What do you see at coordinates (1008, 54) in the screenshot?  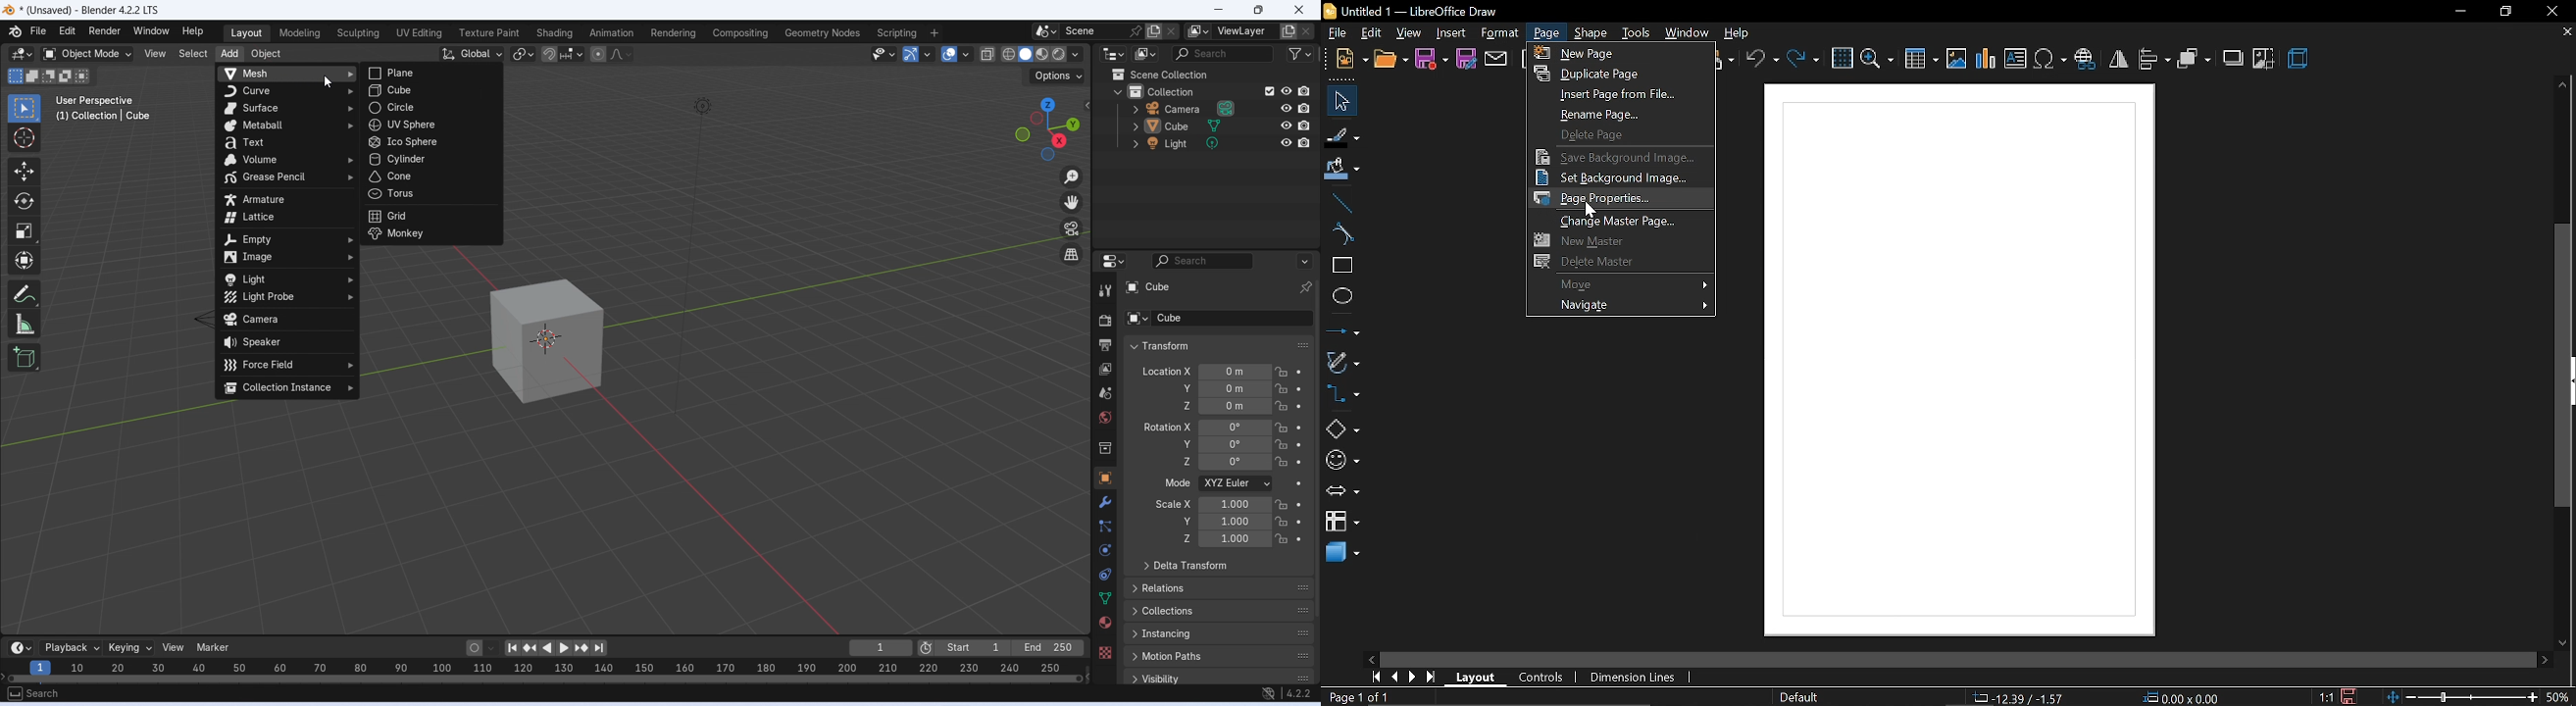 I see `wireframe viewport shading` at bounding box center [1008, 54].